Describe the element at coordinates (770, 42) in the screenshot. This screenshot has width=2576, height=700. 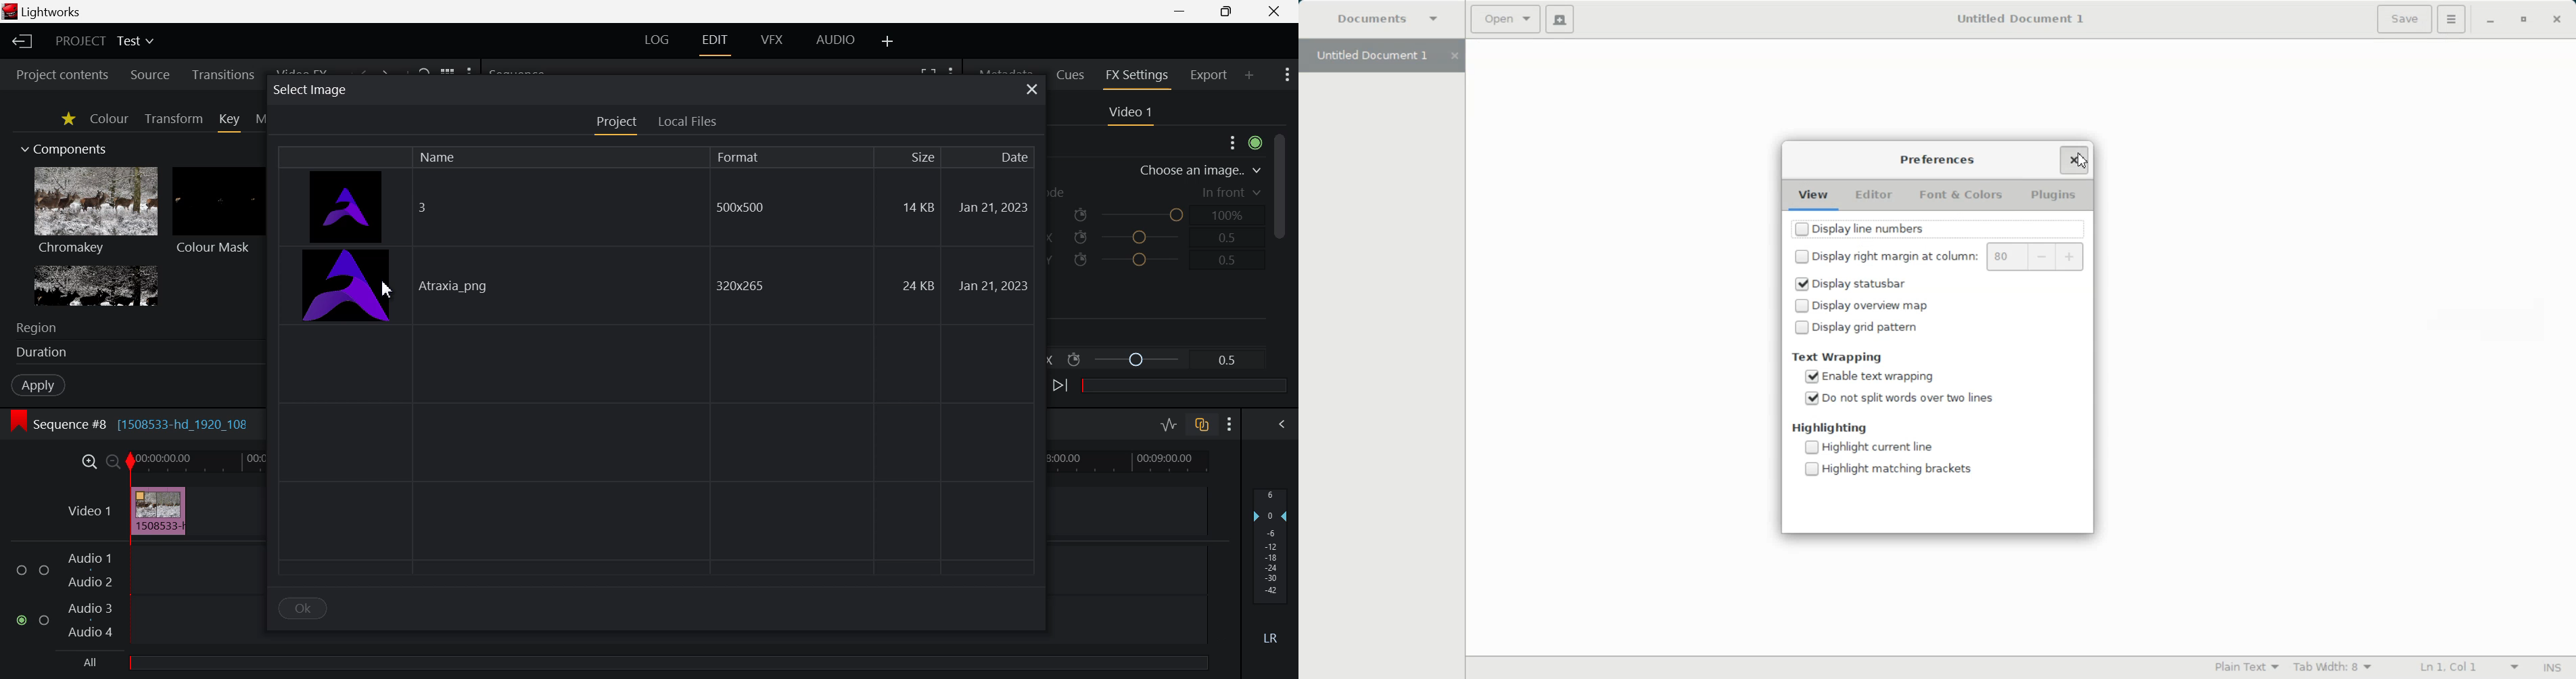
I see `VFX Layout` at that location.